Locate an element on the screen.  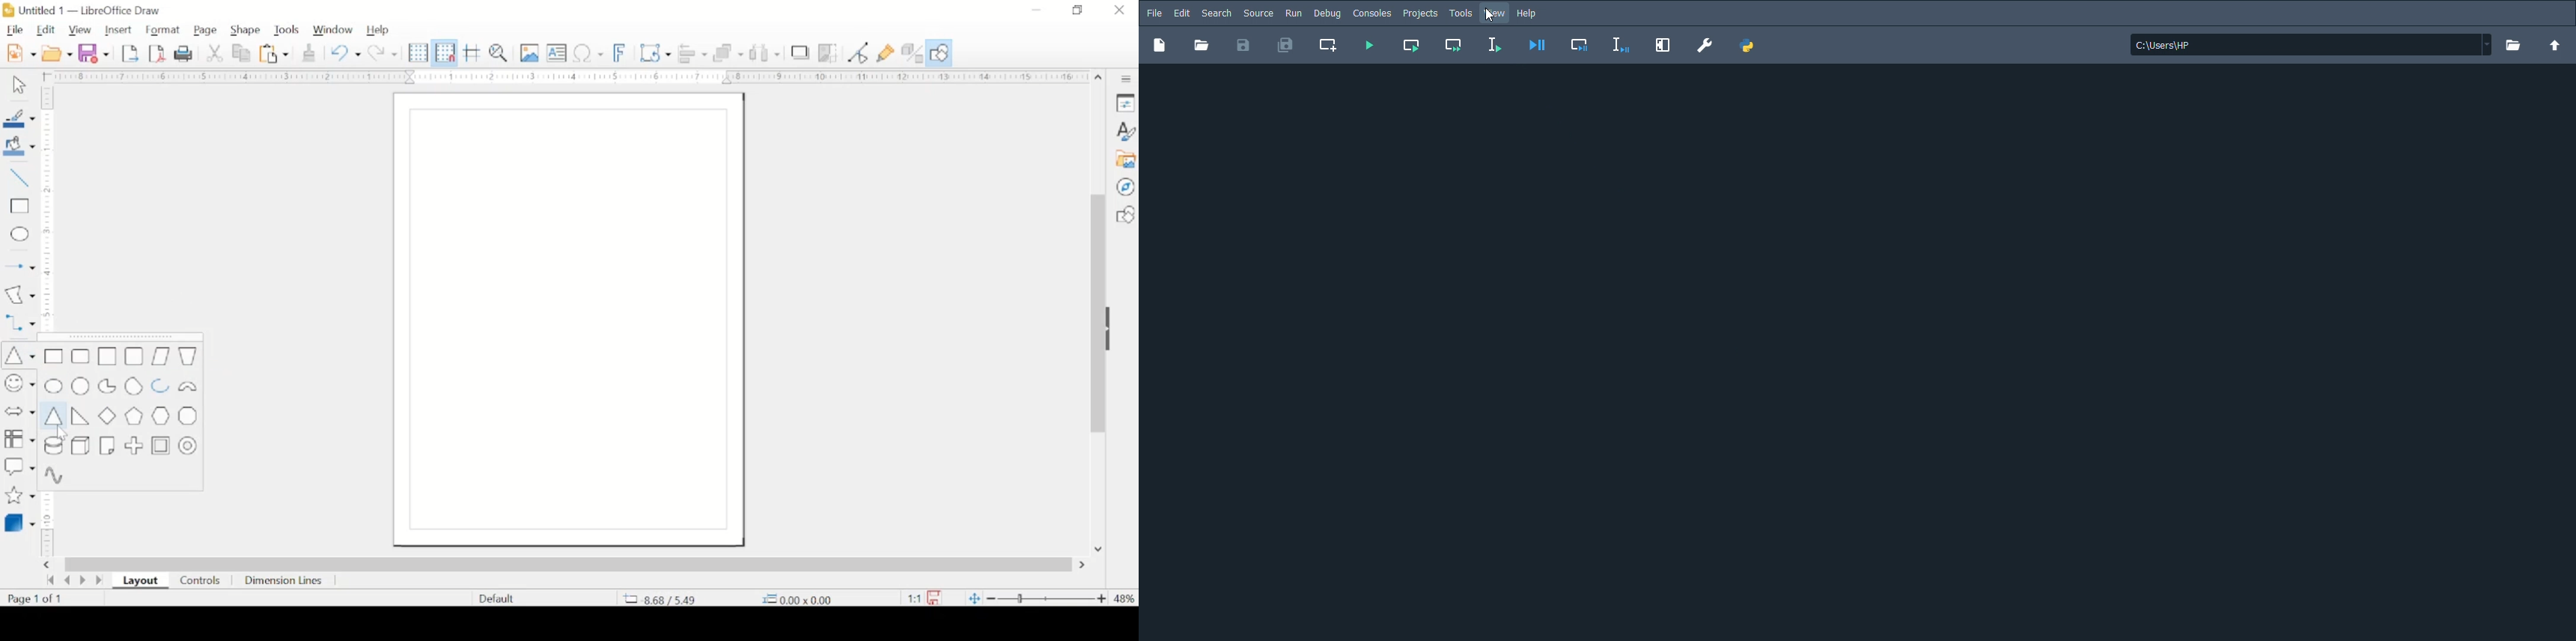
show gluepoint functions is located at coordinates (886, 53).